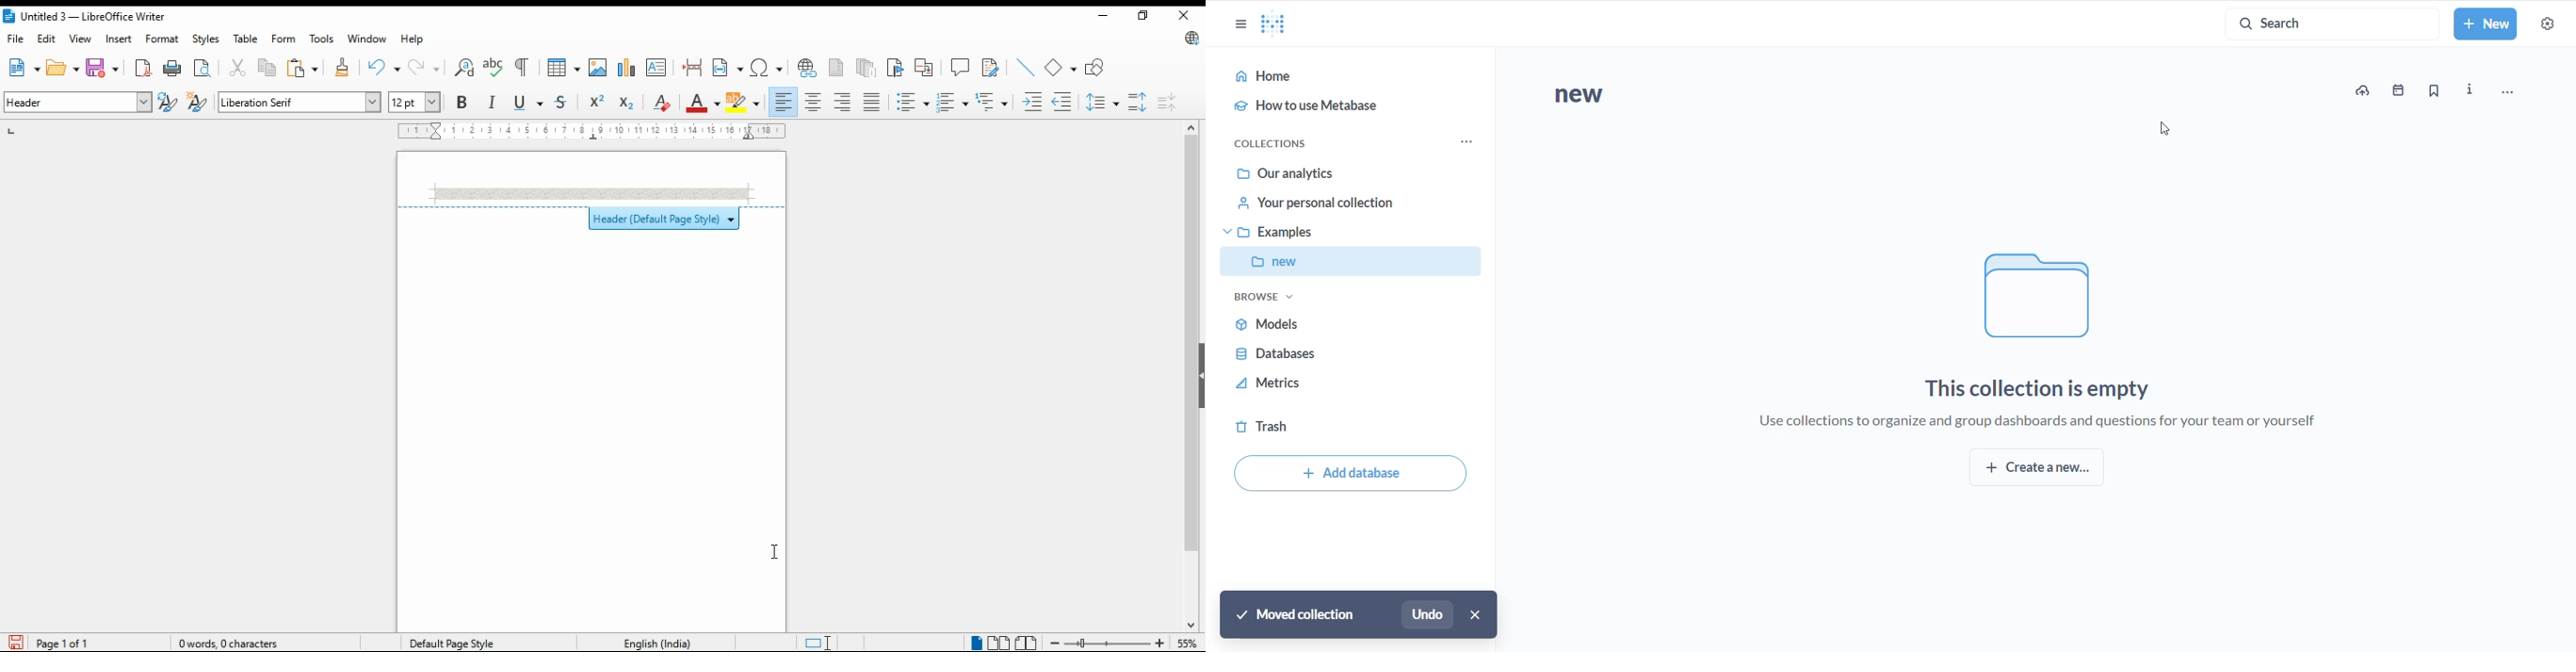 The width and height of the screenshot is (2576, 672). Describe the element at coordinates (248, 39) in the screenshot. I see `table` at that location.